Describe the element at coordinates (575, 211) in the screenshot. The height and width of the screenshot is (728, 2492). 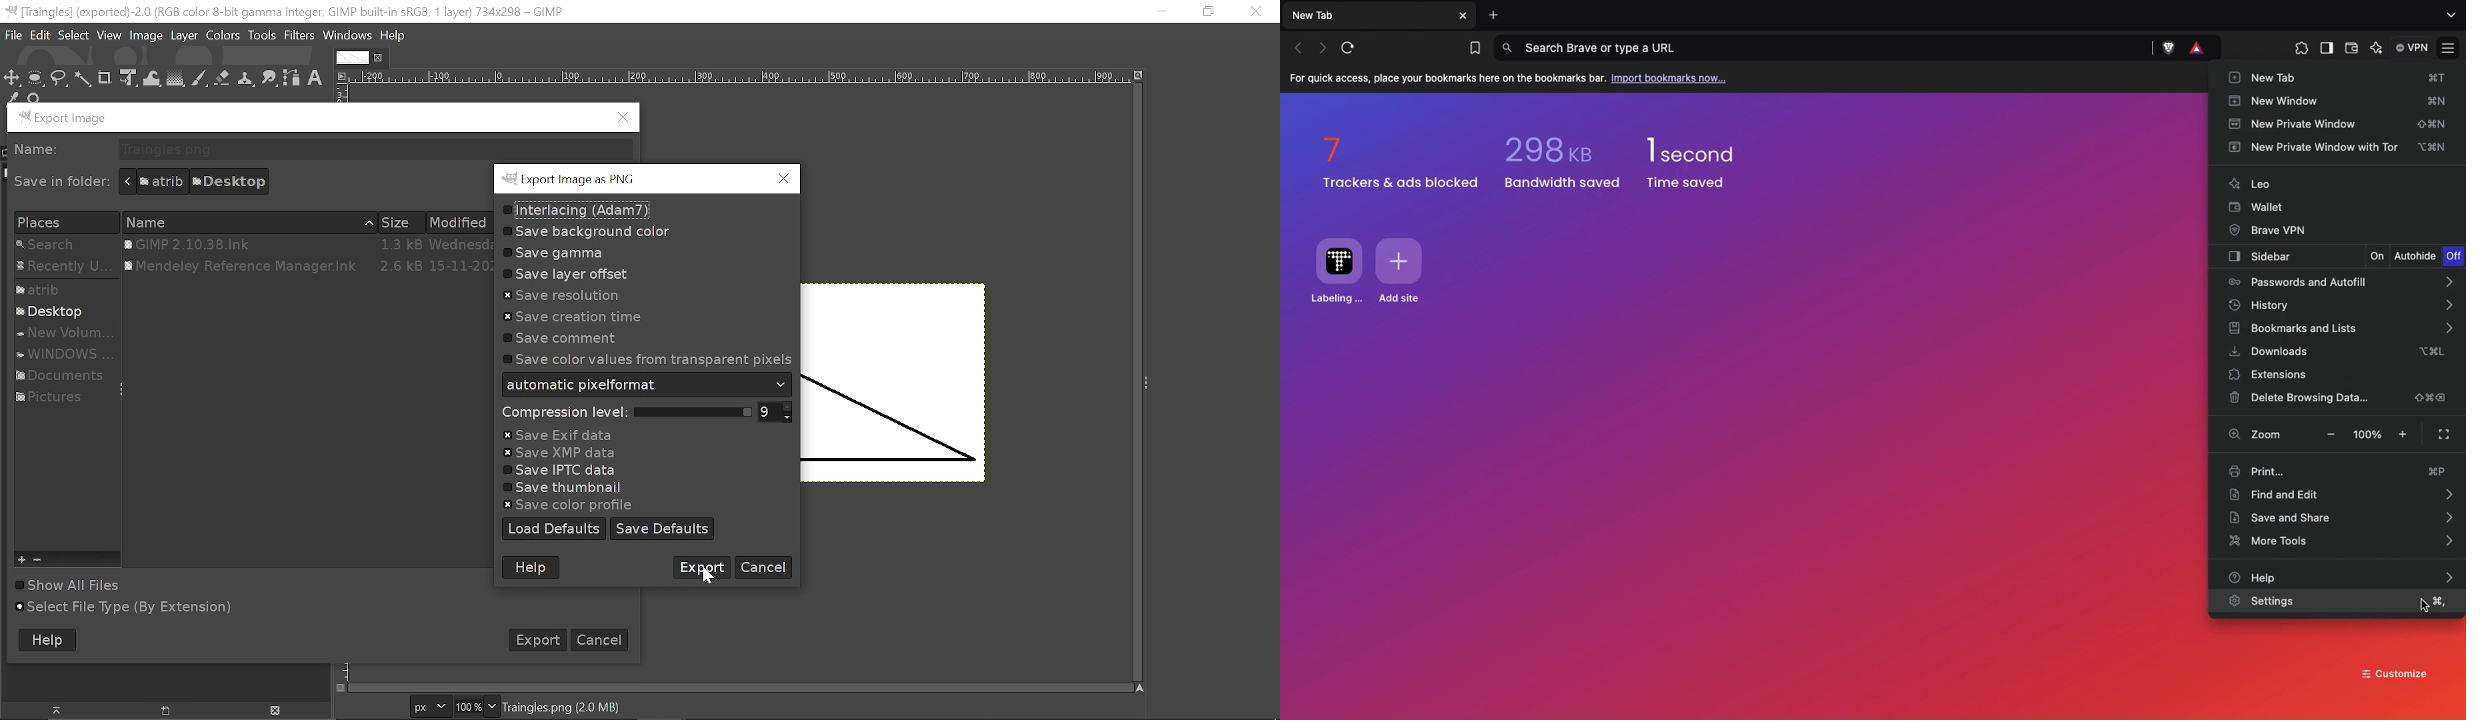
I see `Interlacing(Adam7)` at that location.